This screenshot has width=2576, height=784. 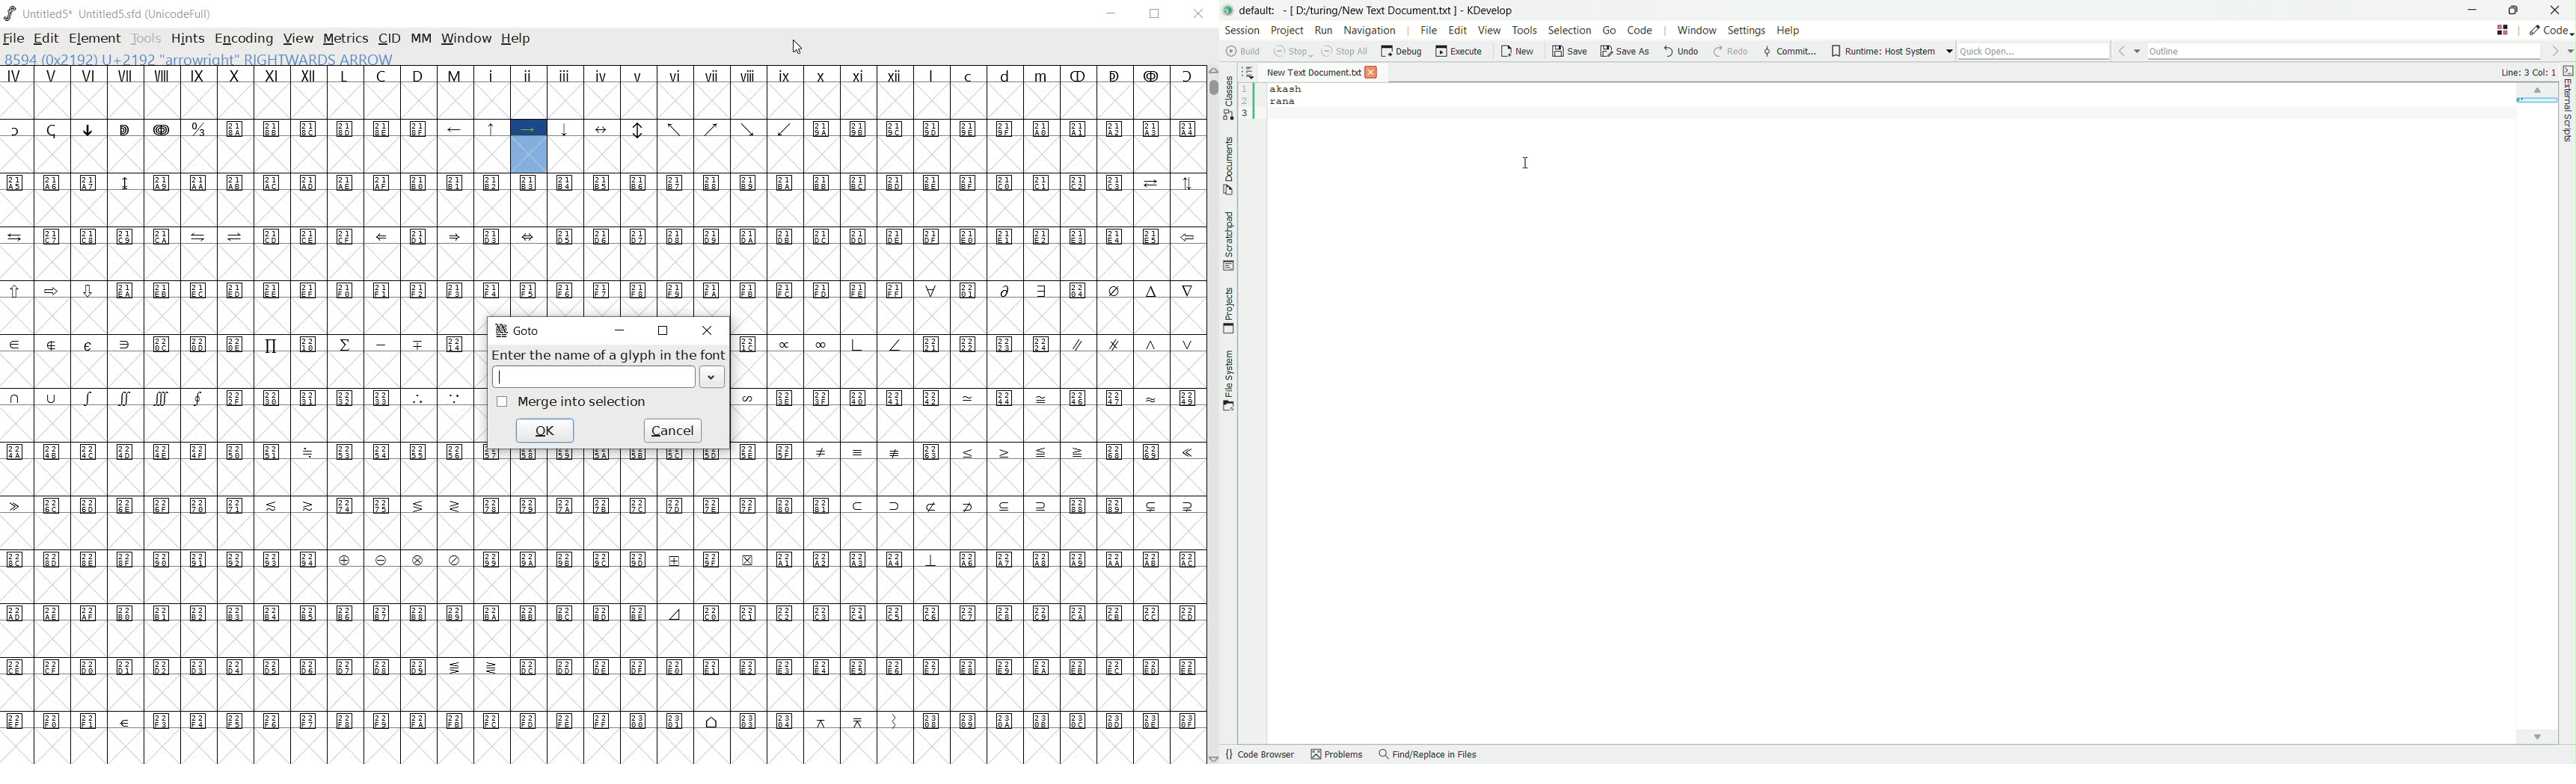 What do you see at coordinates (109, 11) in the screenshot?
I see `Untitled5* Untitled5.sfd (UnicodeFull)` at bounding box center [109, 11].